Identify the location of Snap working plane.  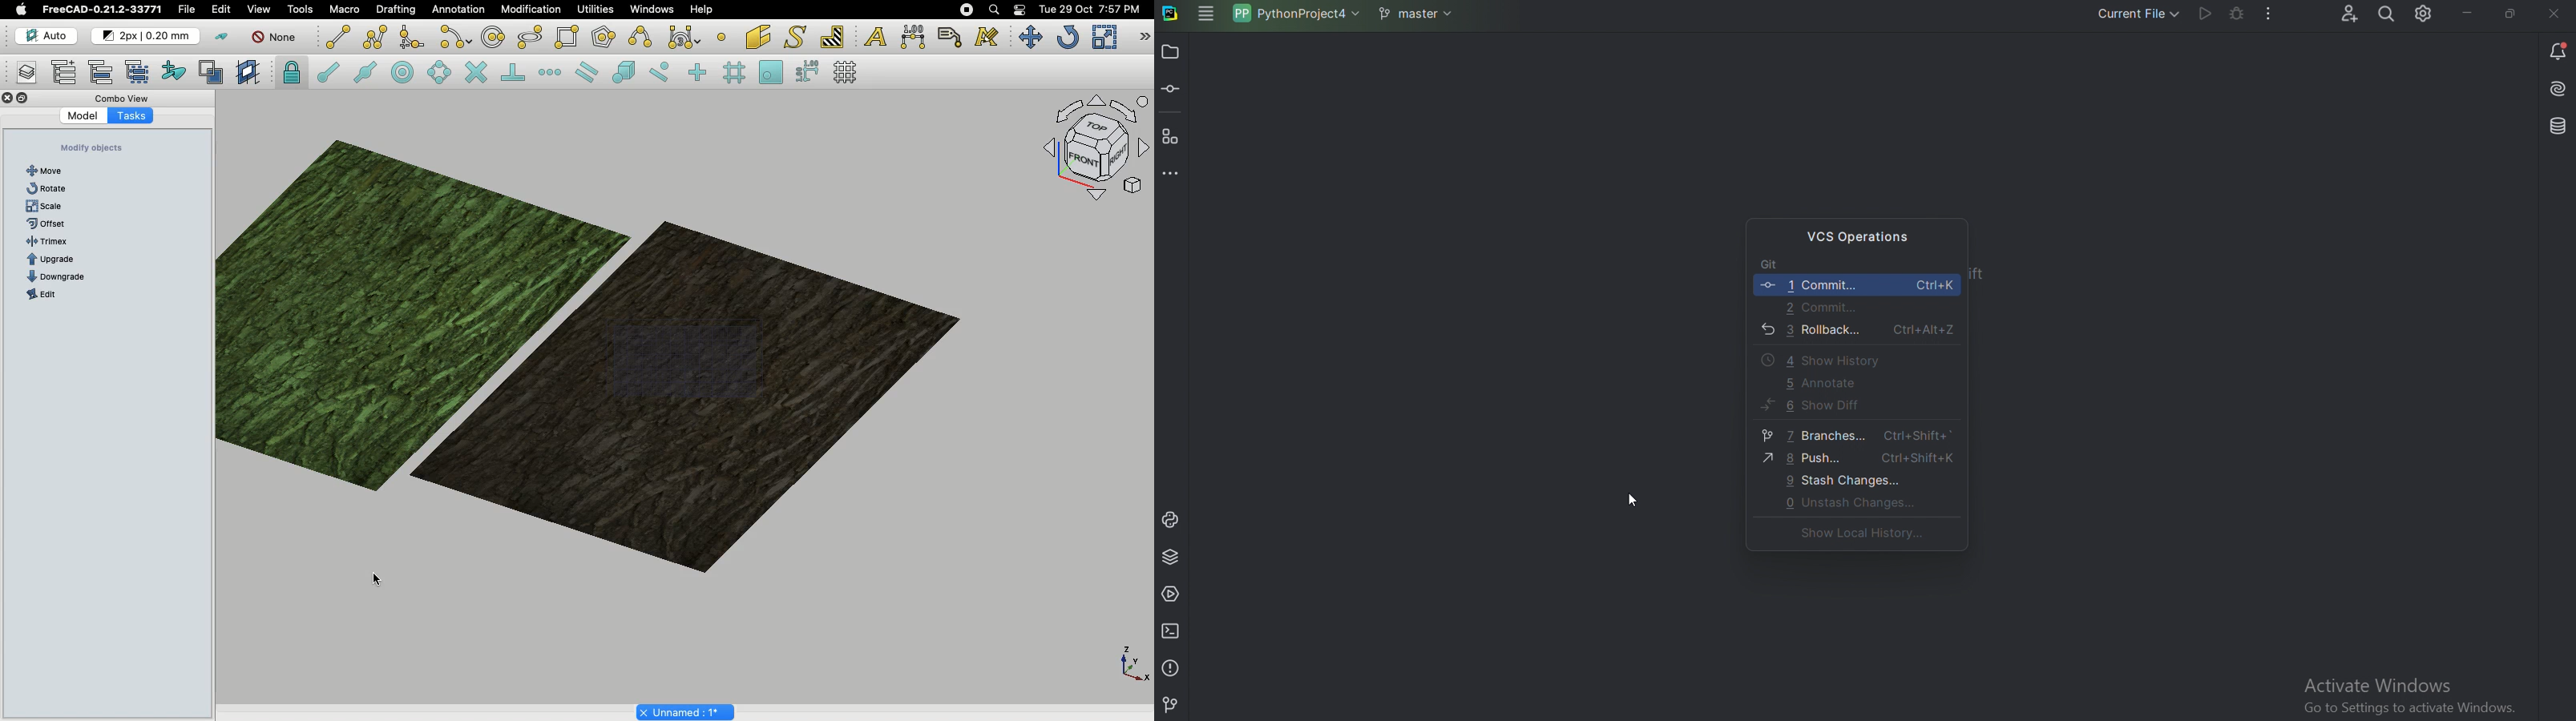
(771, 74).